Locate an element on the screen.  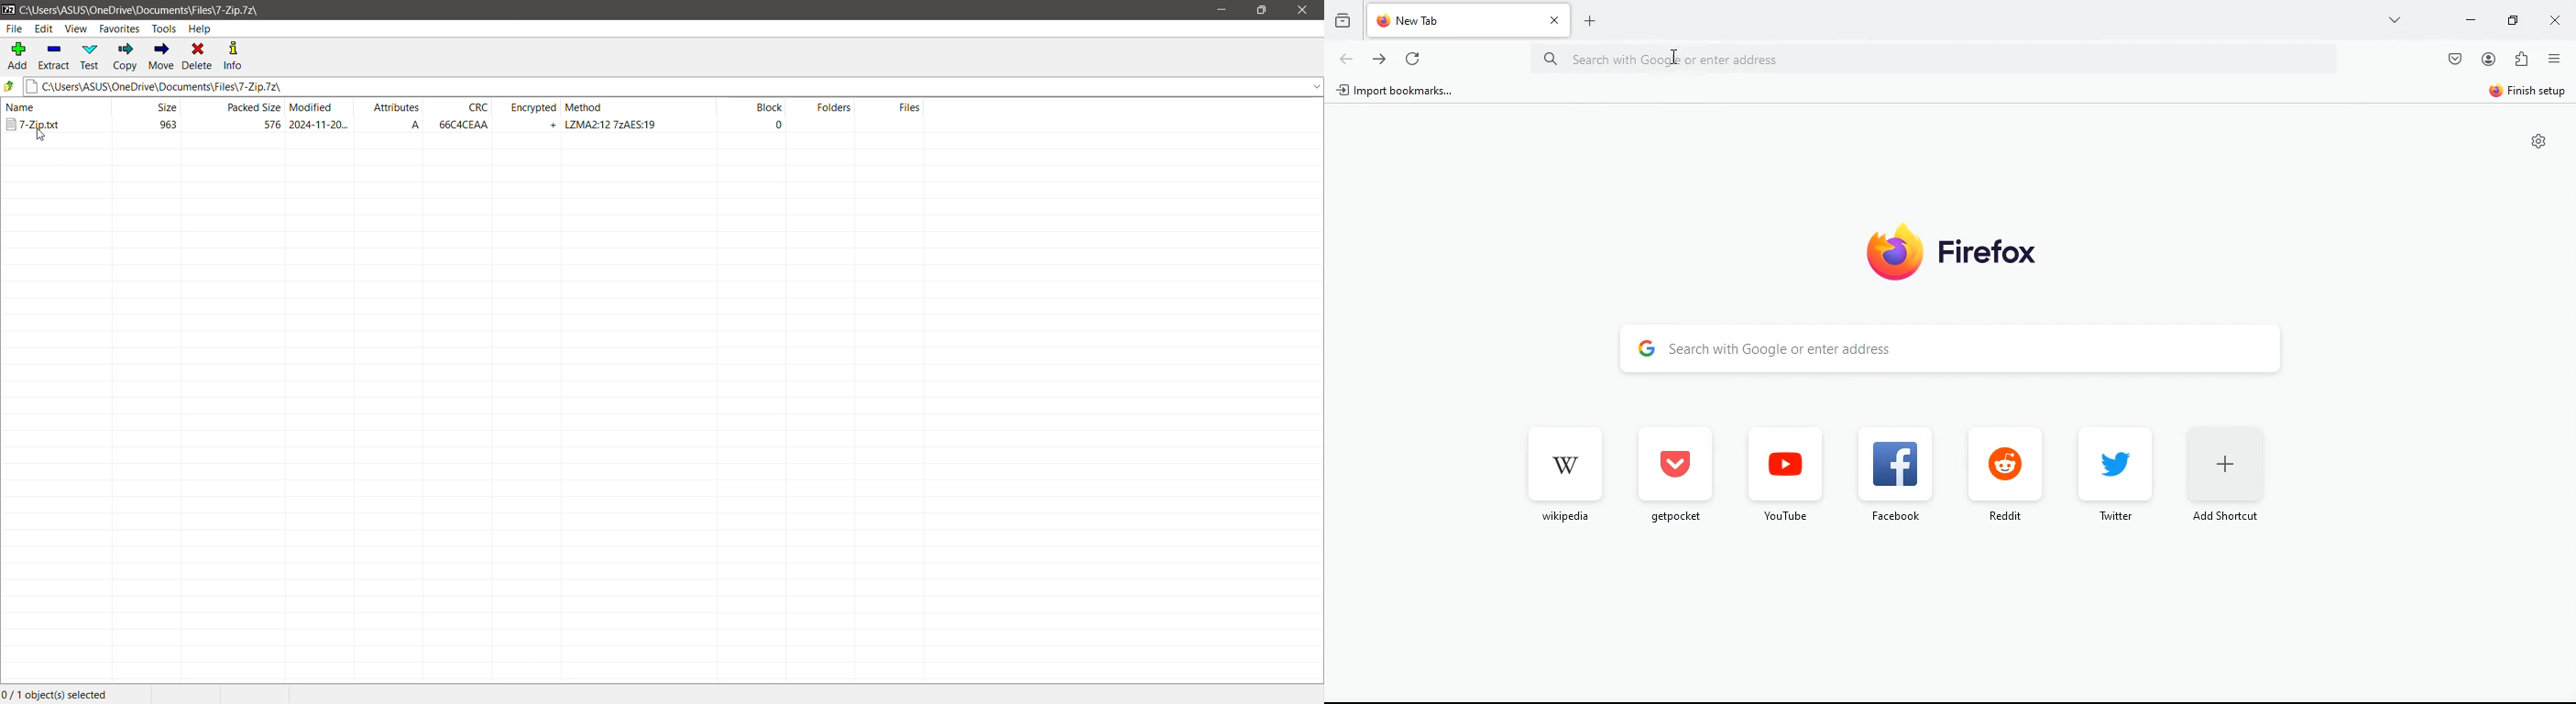
Block is located at coordinates (751, 117).